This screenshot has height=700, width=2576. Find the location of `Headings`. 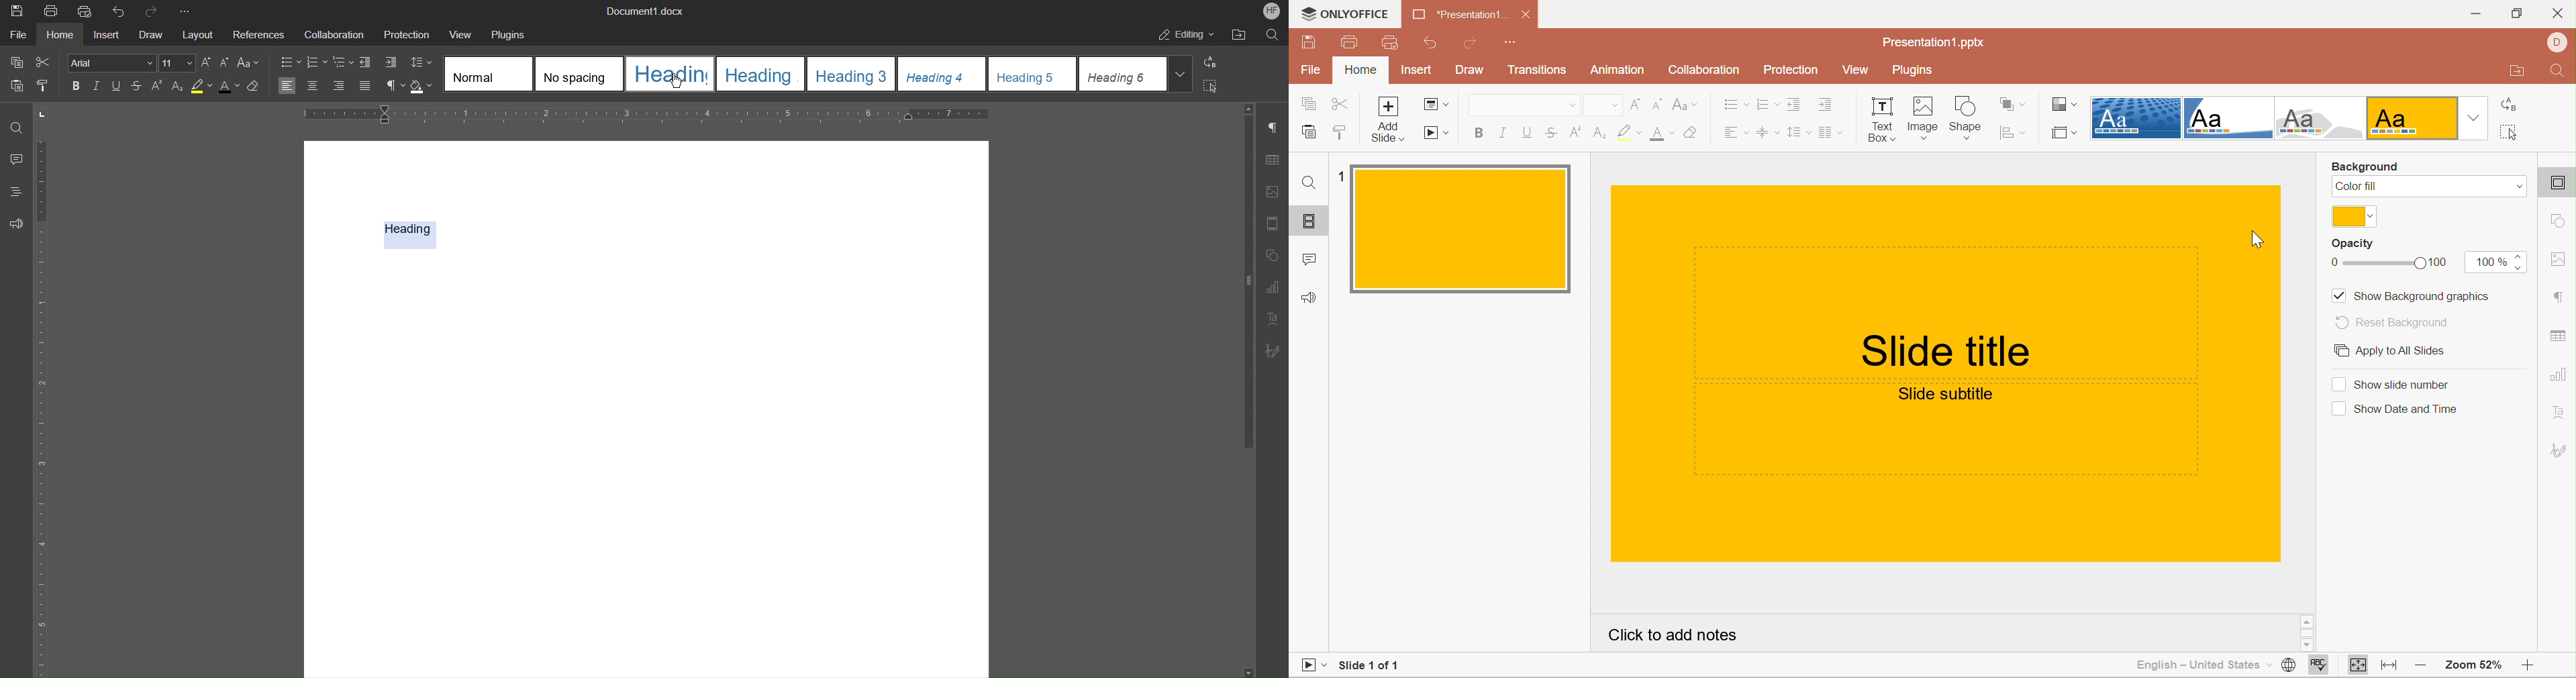

Headings is located at coordinates (15, 190).